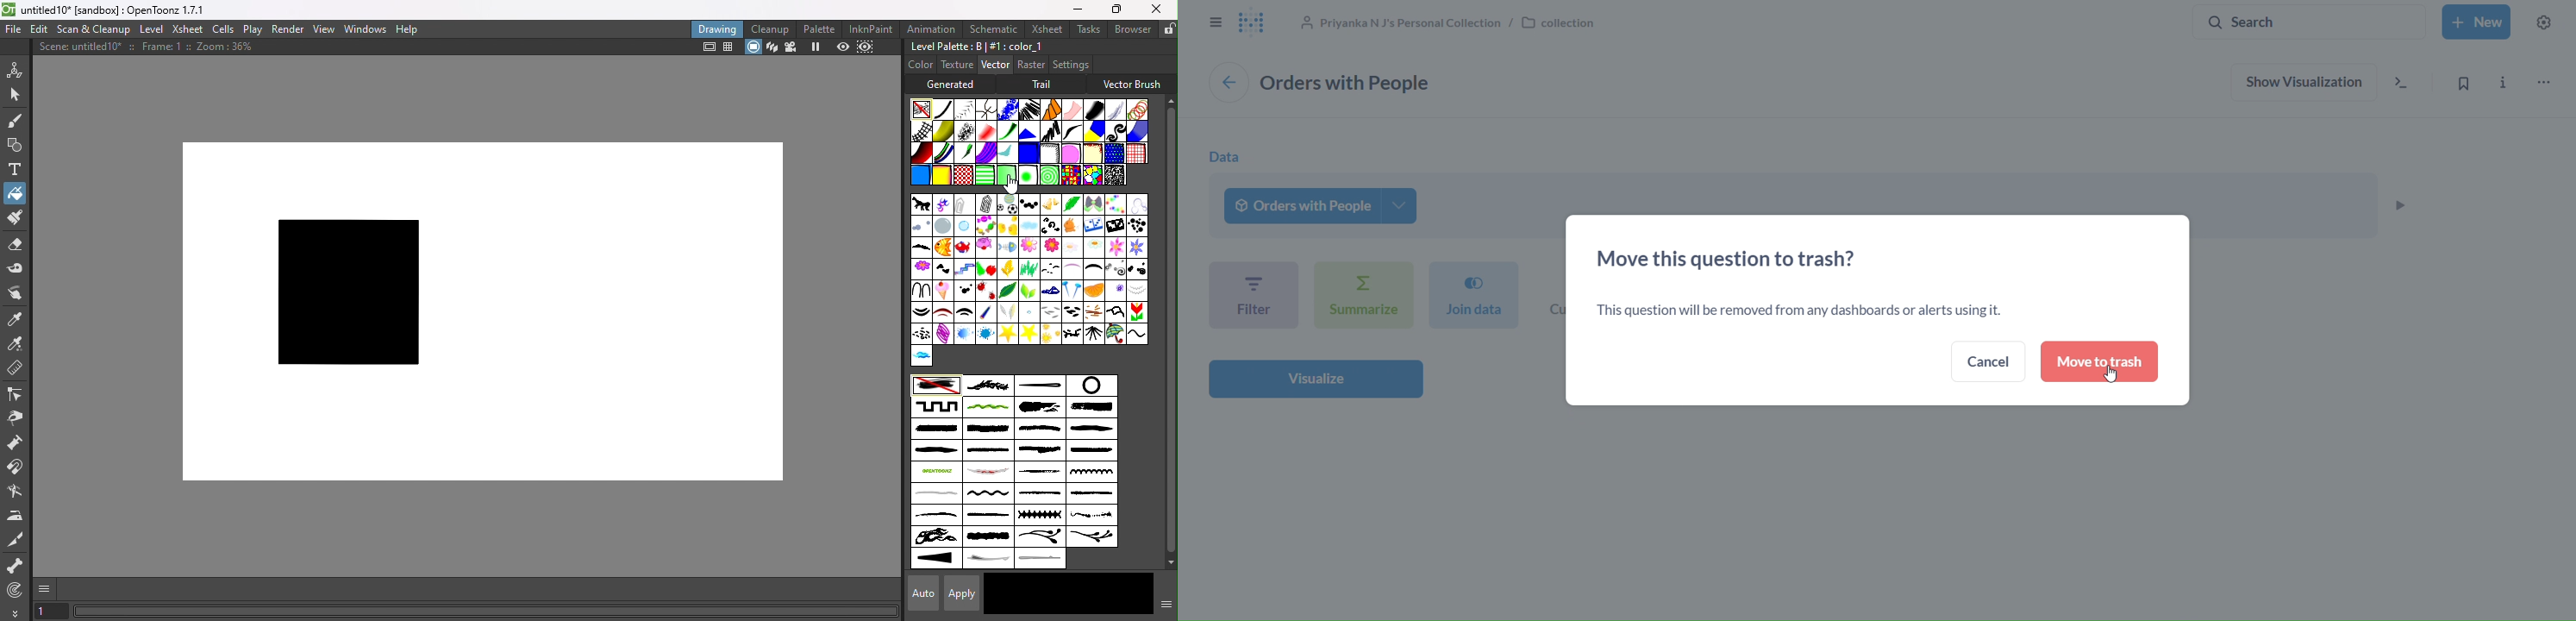 This screenshot has height=644, width=2576. Describe the element at coordinates (1006, 225) in the screenshot. I see `Chick` at that location.